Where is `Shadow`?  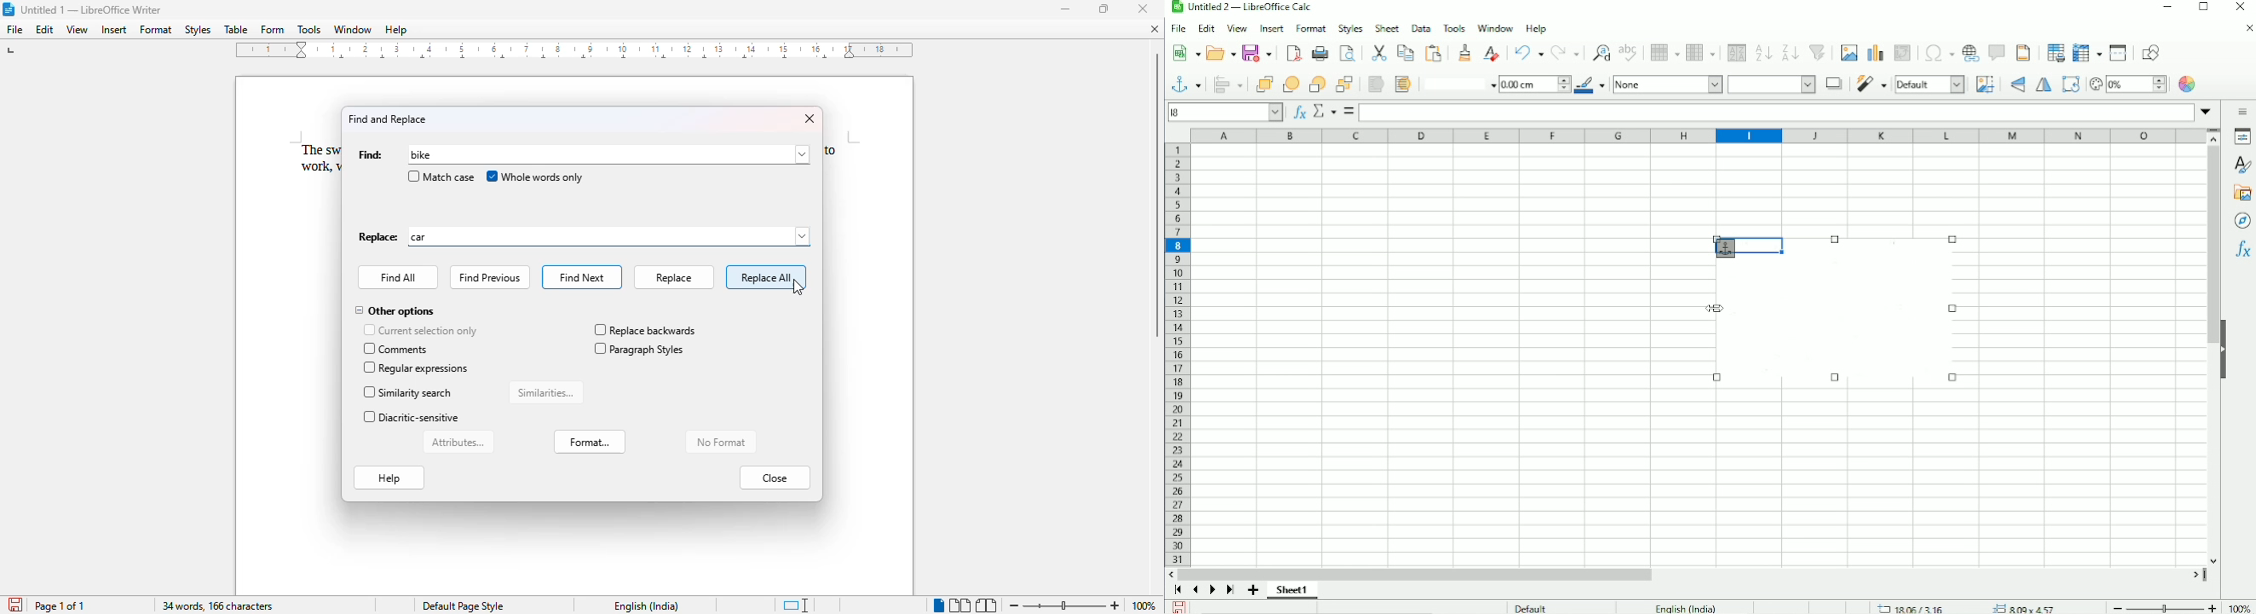 Shadow is located at coordinates (1833, 83).